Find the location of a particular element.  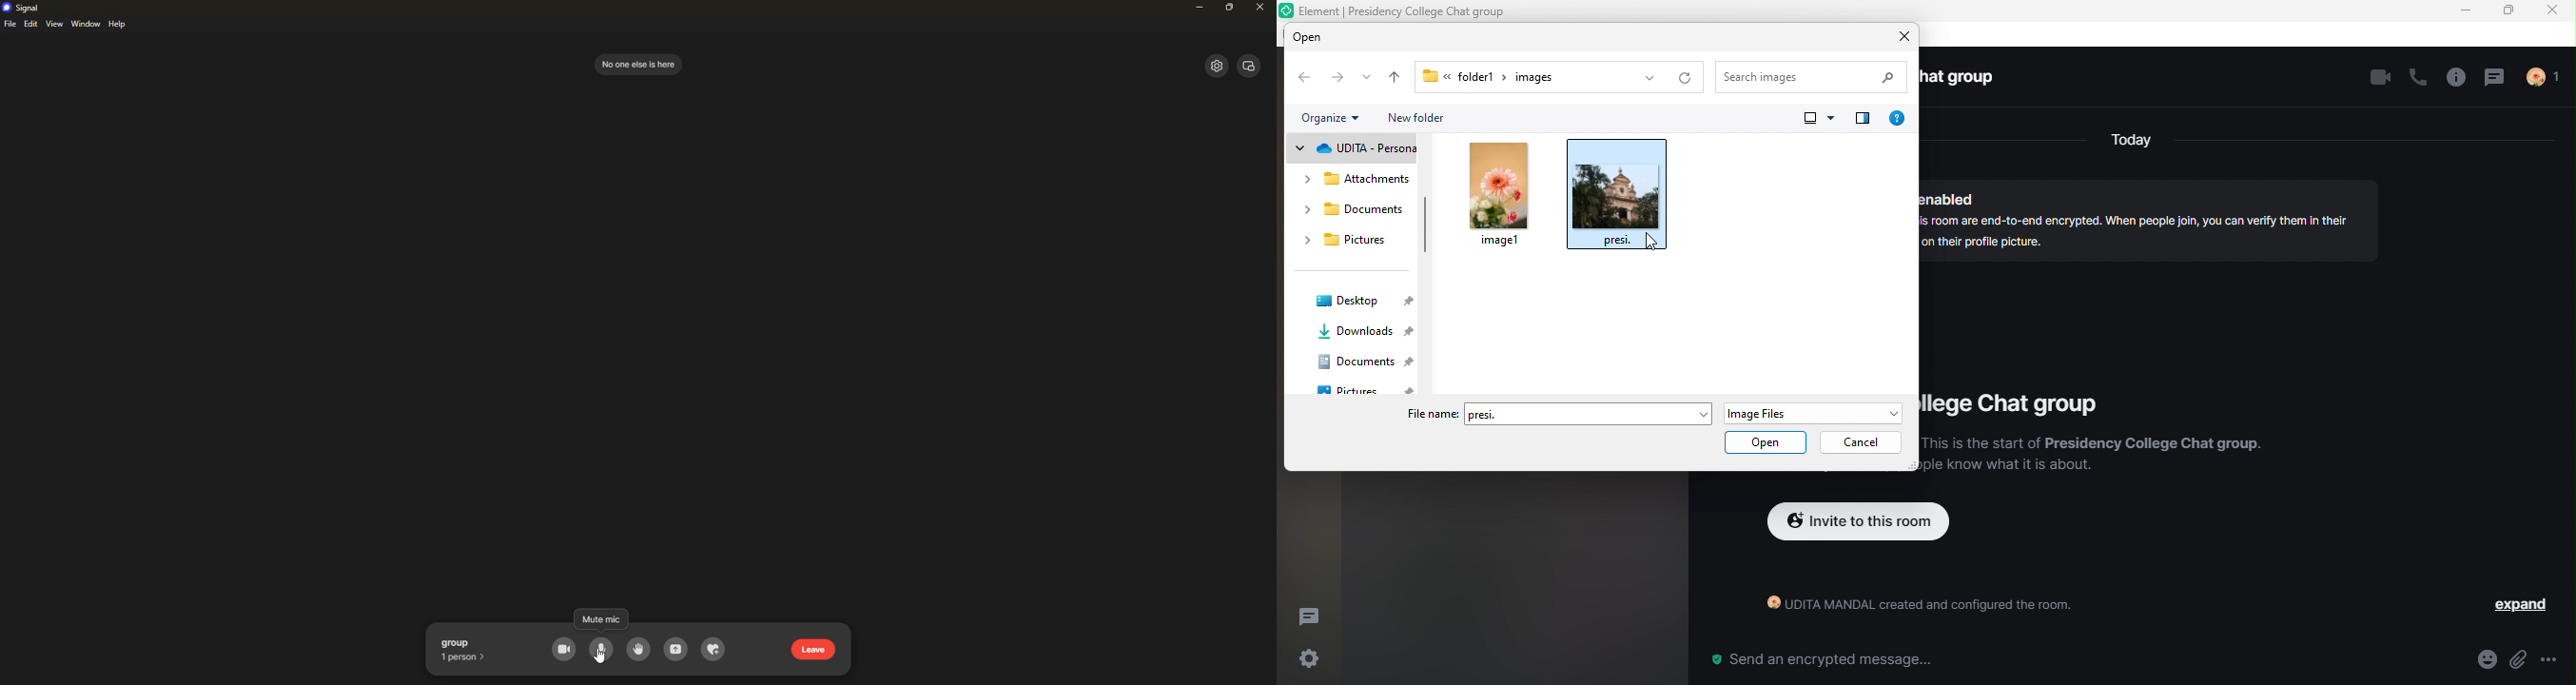

presi is located at coordinates (1620, 198).